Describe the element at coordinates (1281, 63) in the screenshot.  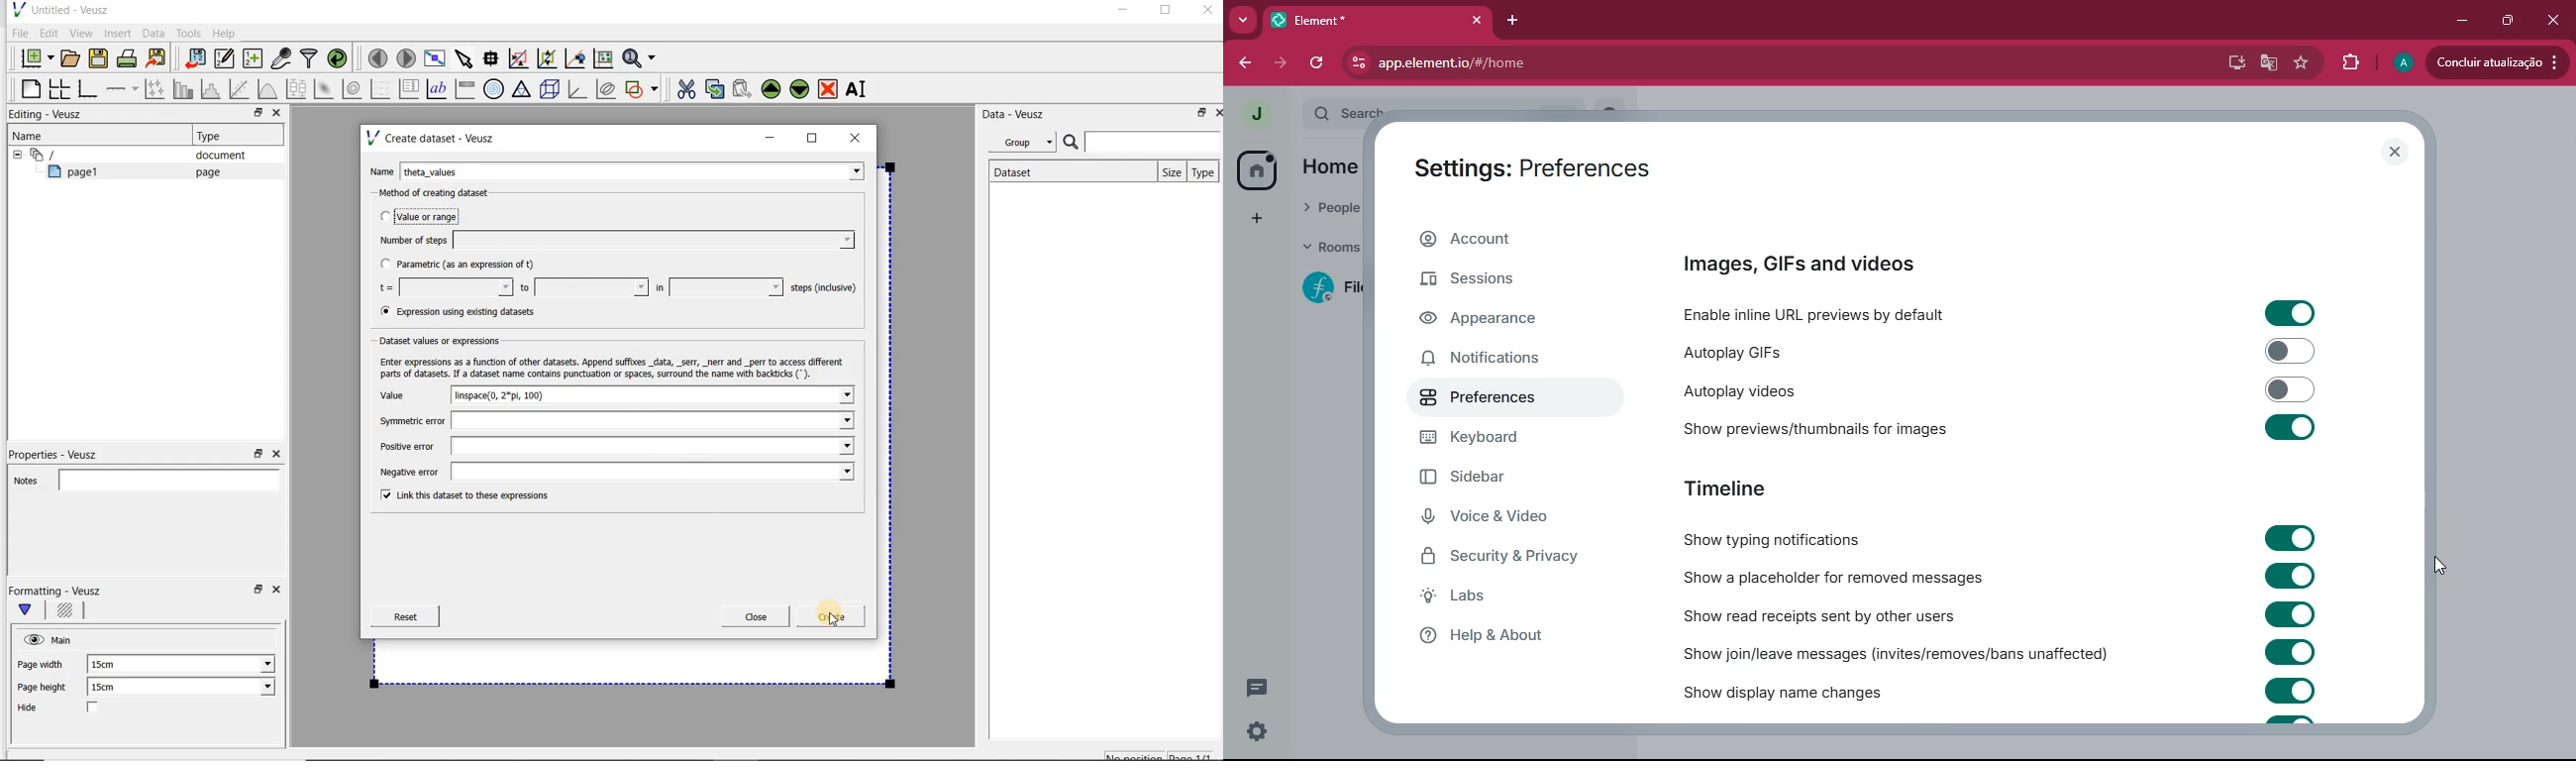
I see `forward` at that location.